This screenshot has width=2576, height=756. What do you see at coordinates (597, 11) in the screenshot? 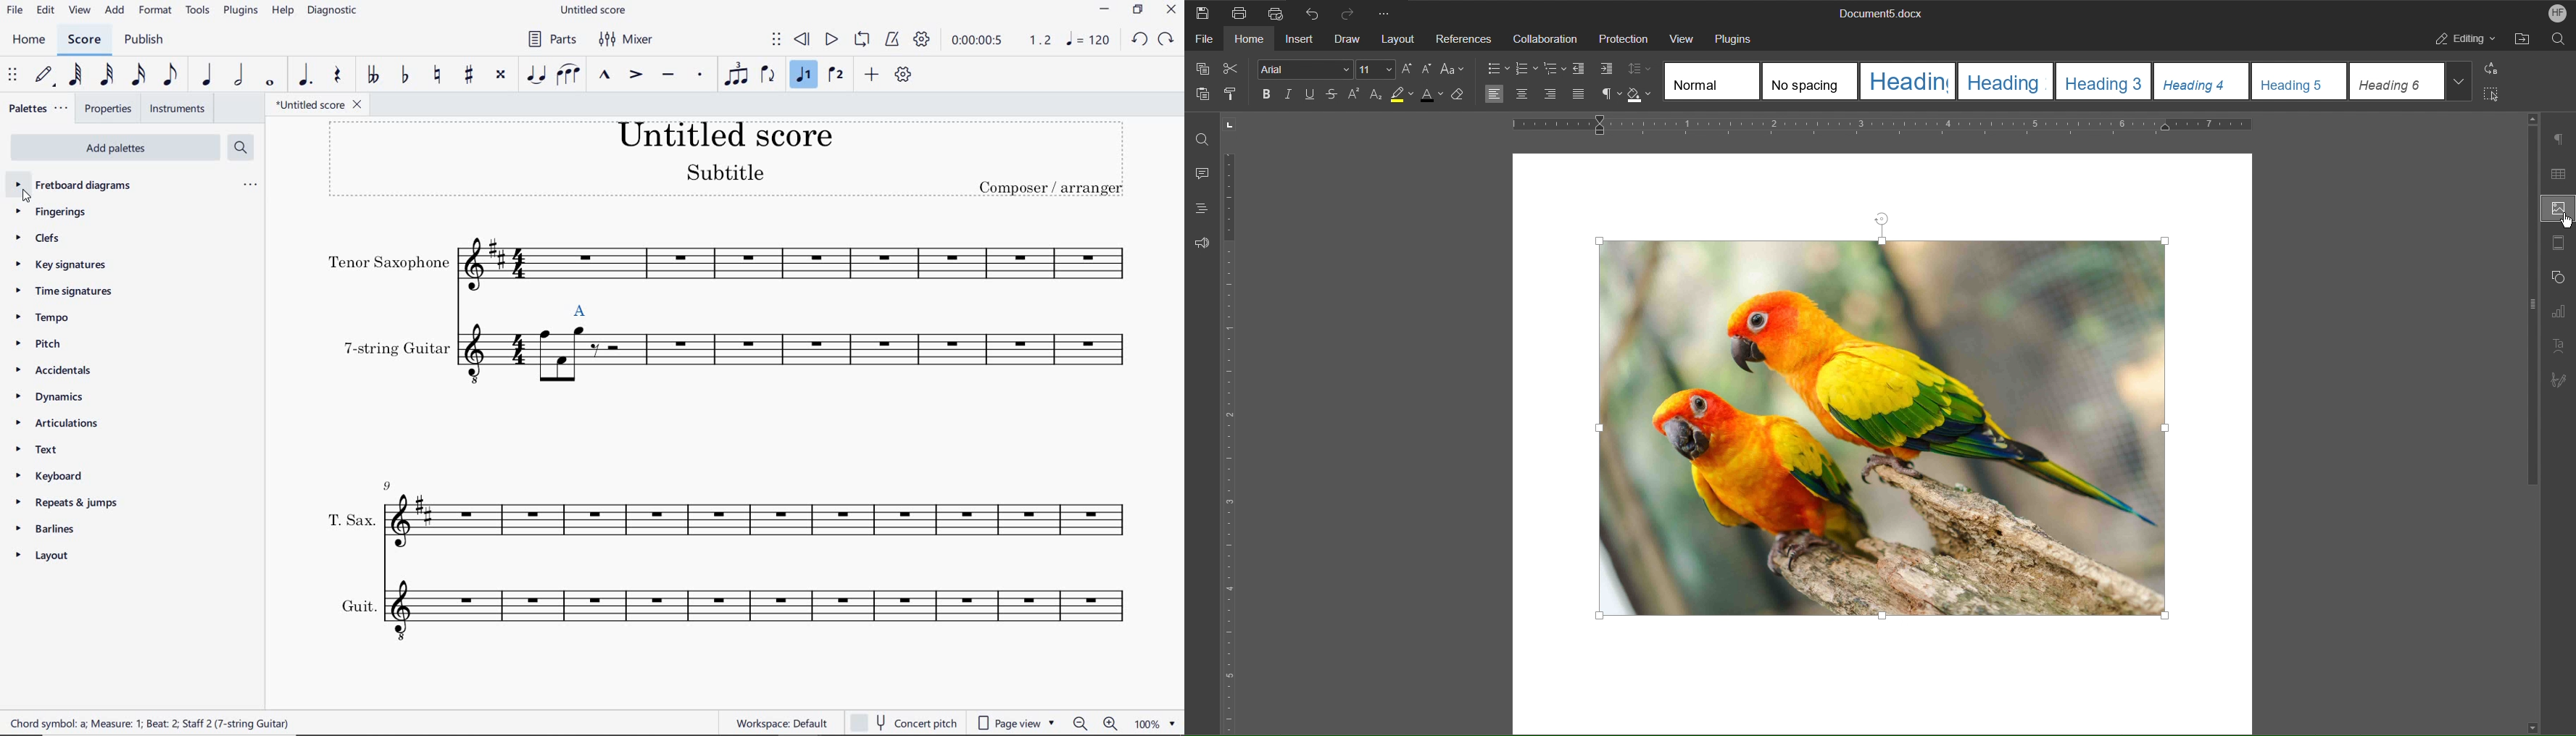
I see `FILE NAME` at bounding box center [597, 11].